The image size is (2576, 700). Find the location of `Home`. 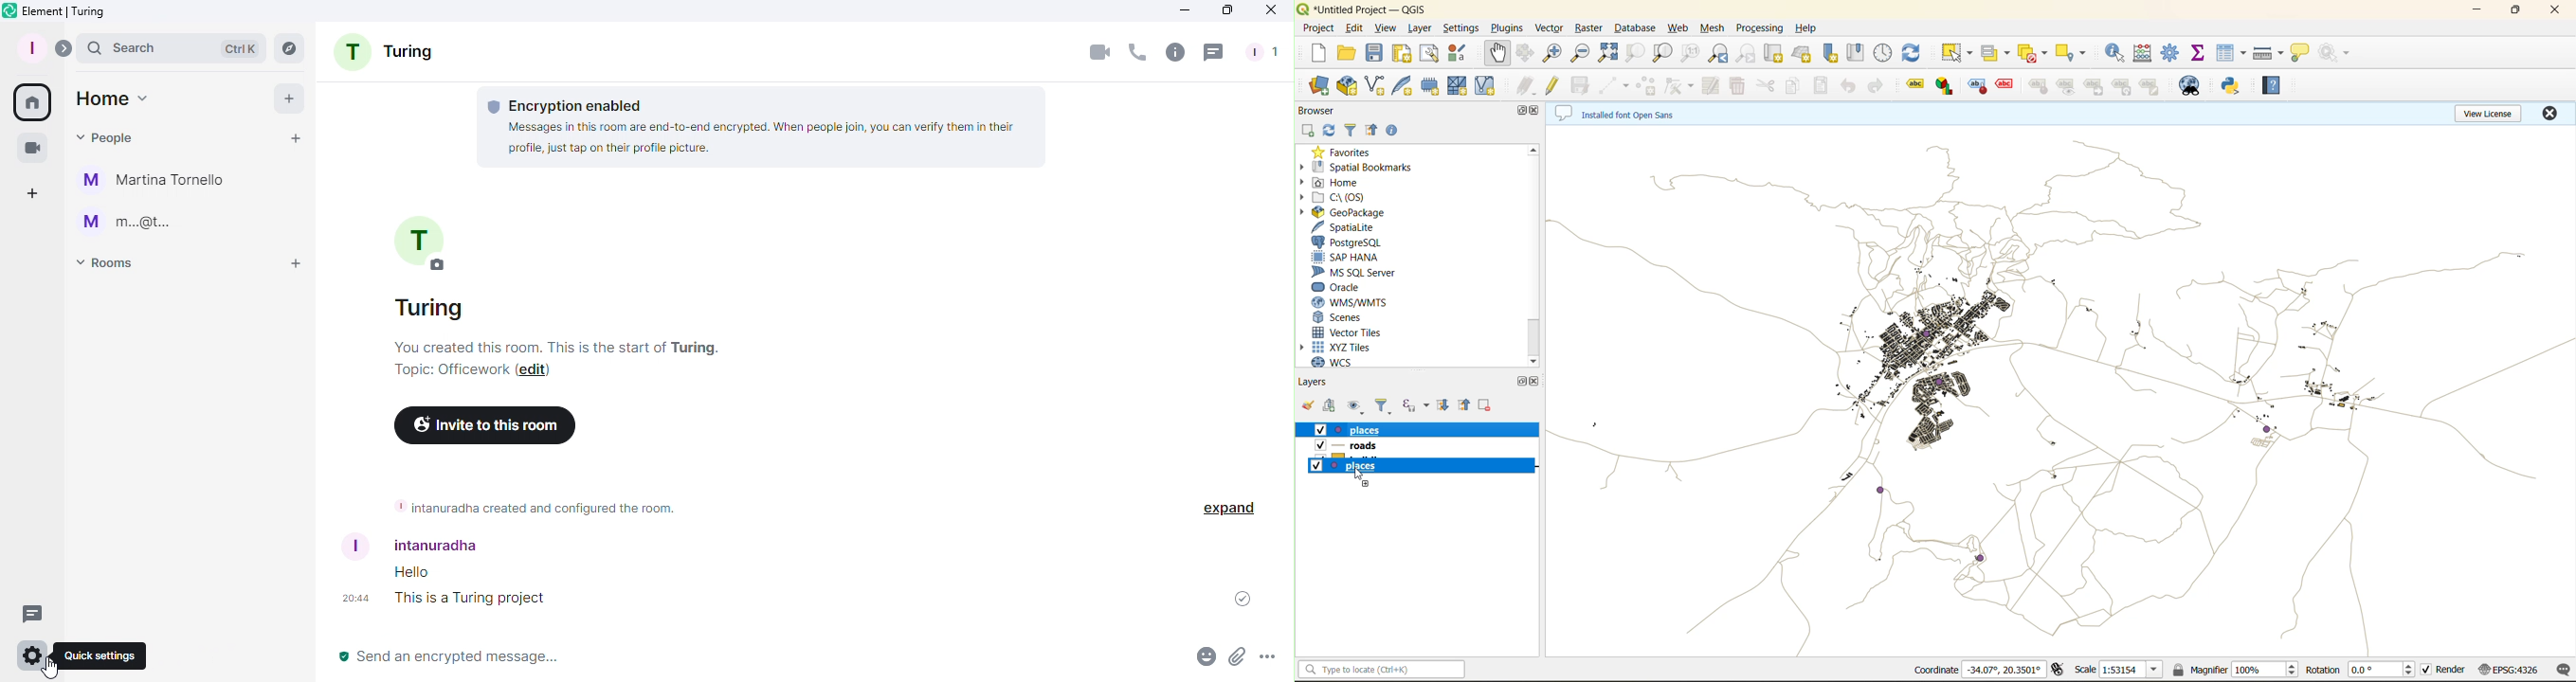

Home is located at coordinates (114, 99).